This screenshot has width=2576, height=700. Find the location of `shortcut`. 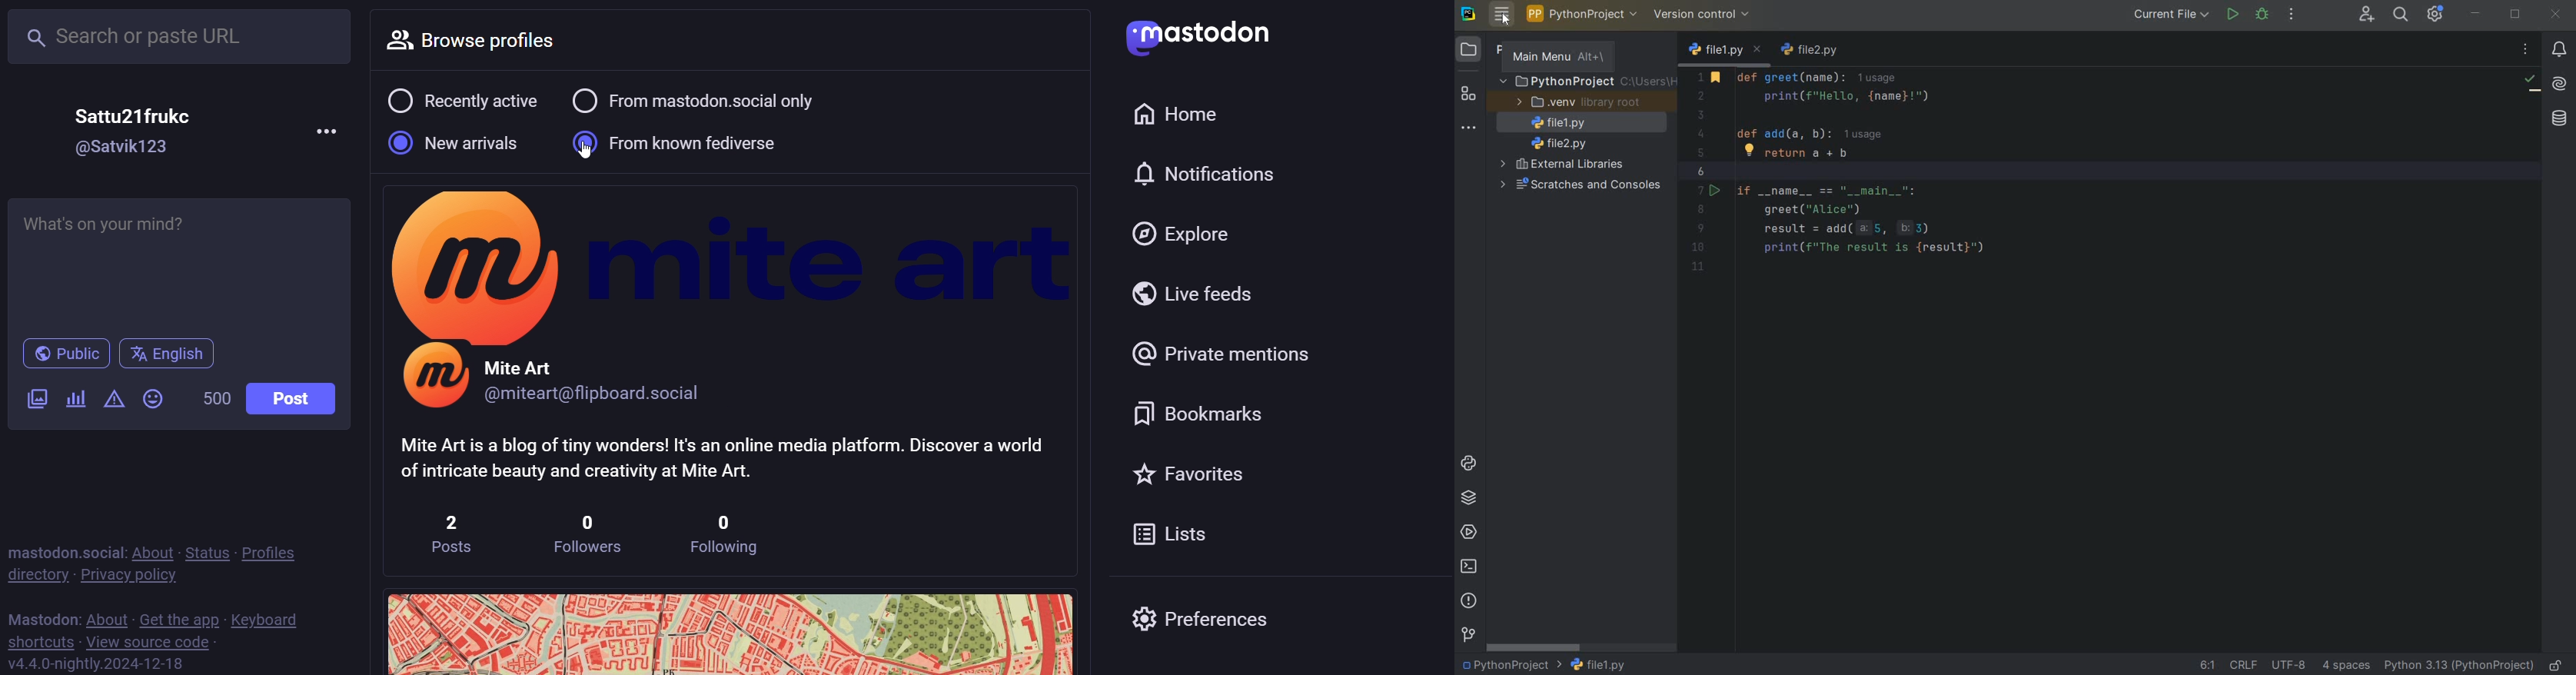

shortcut is located at coordinates (35, 643).